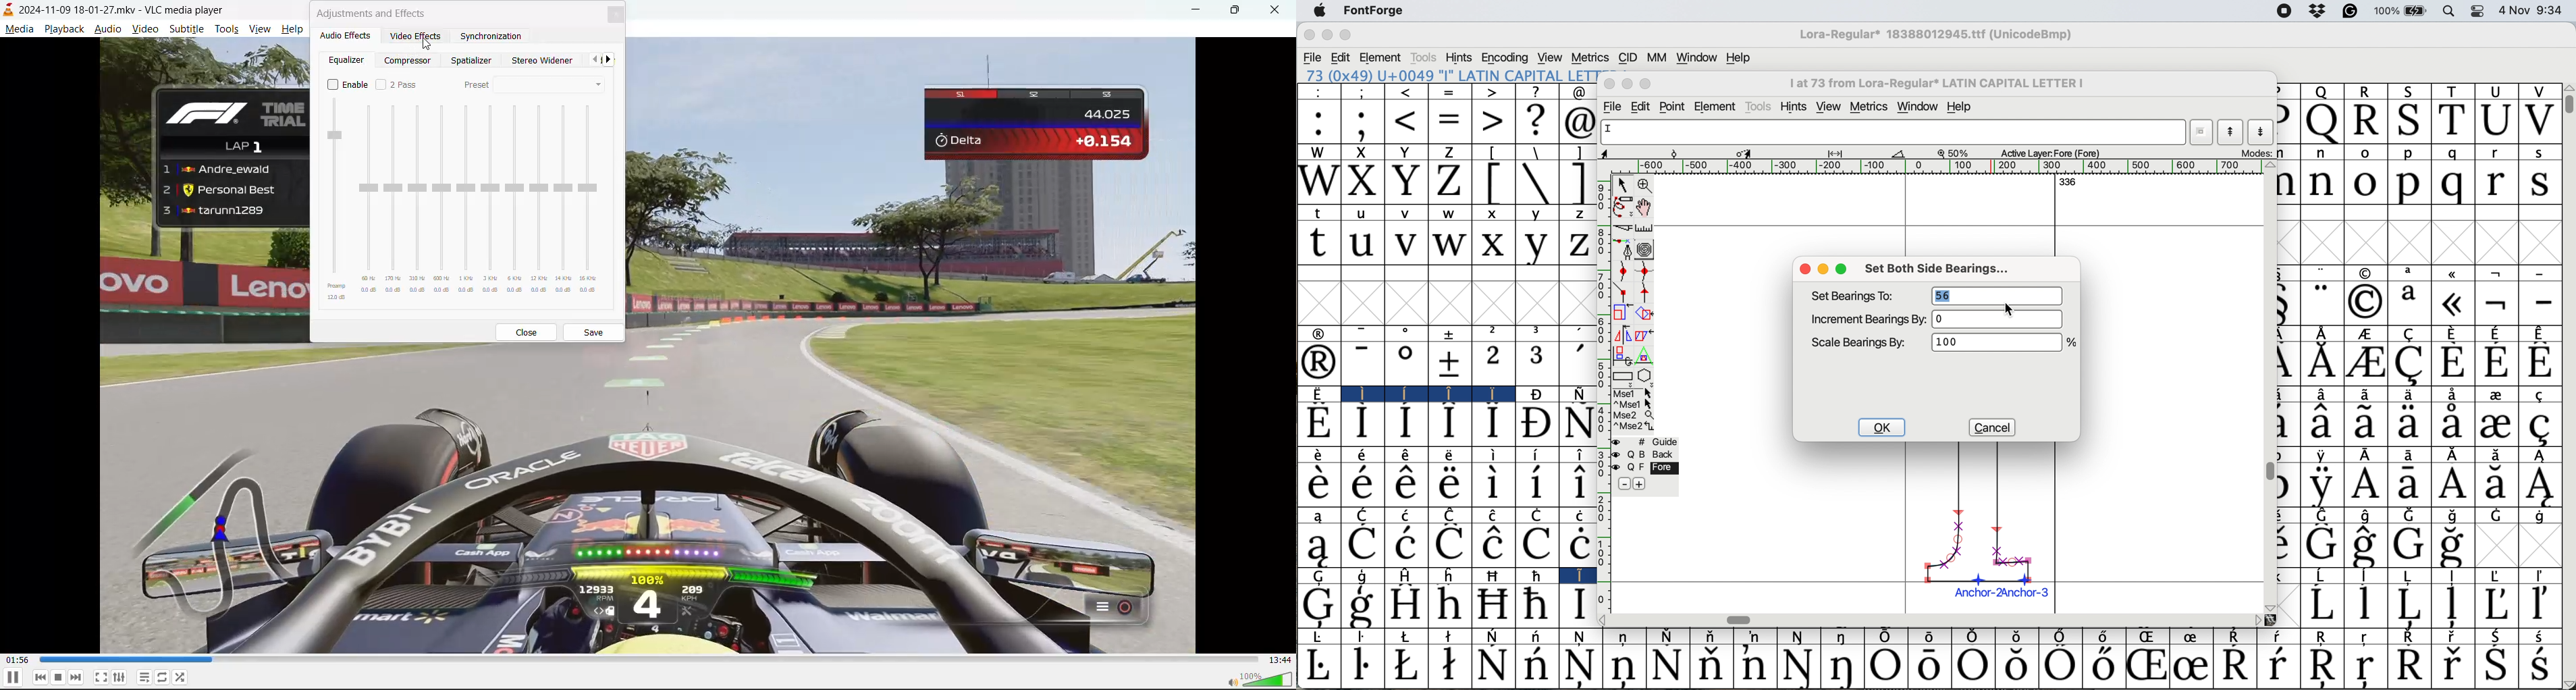 Image resolution: width=2576 pixels, height=700 pixels. I want to click on R, so click(2366, 92).